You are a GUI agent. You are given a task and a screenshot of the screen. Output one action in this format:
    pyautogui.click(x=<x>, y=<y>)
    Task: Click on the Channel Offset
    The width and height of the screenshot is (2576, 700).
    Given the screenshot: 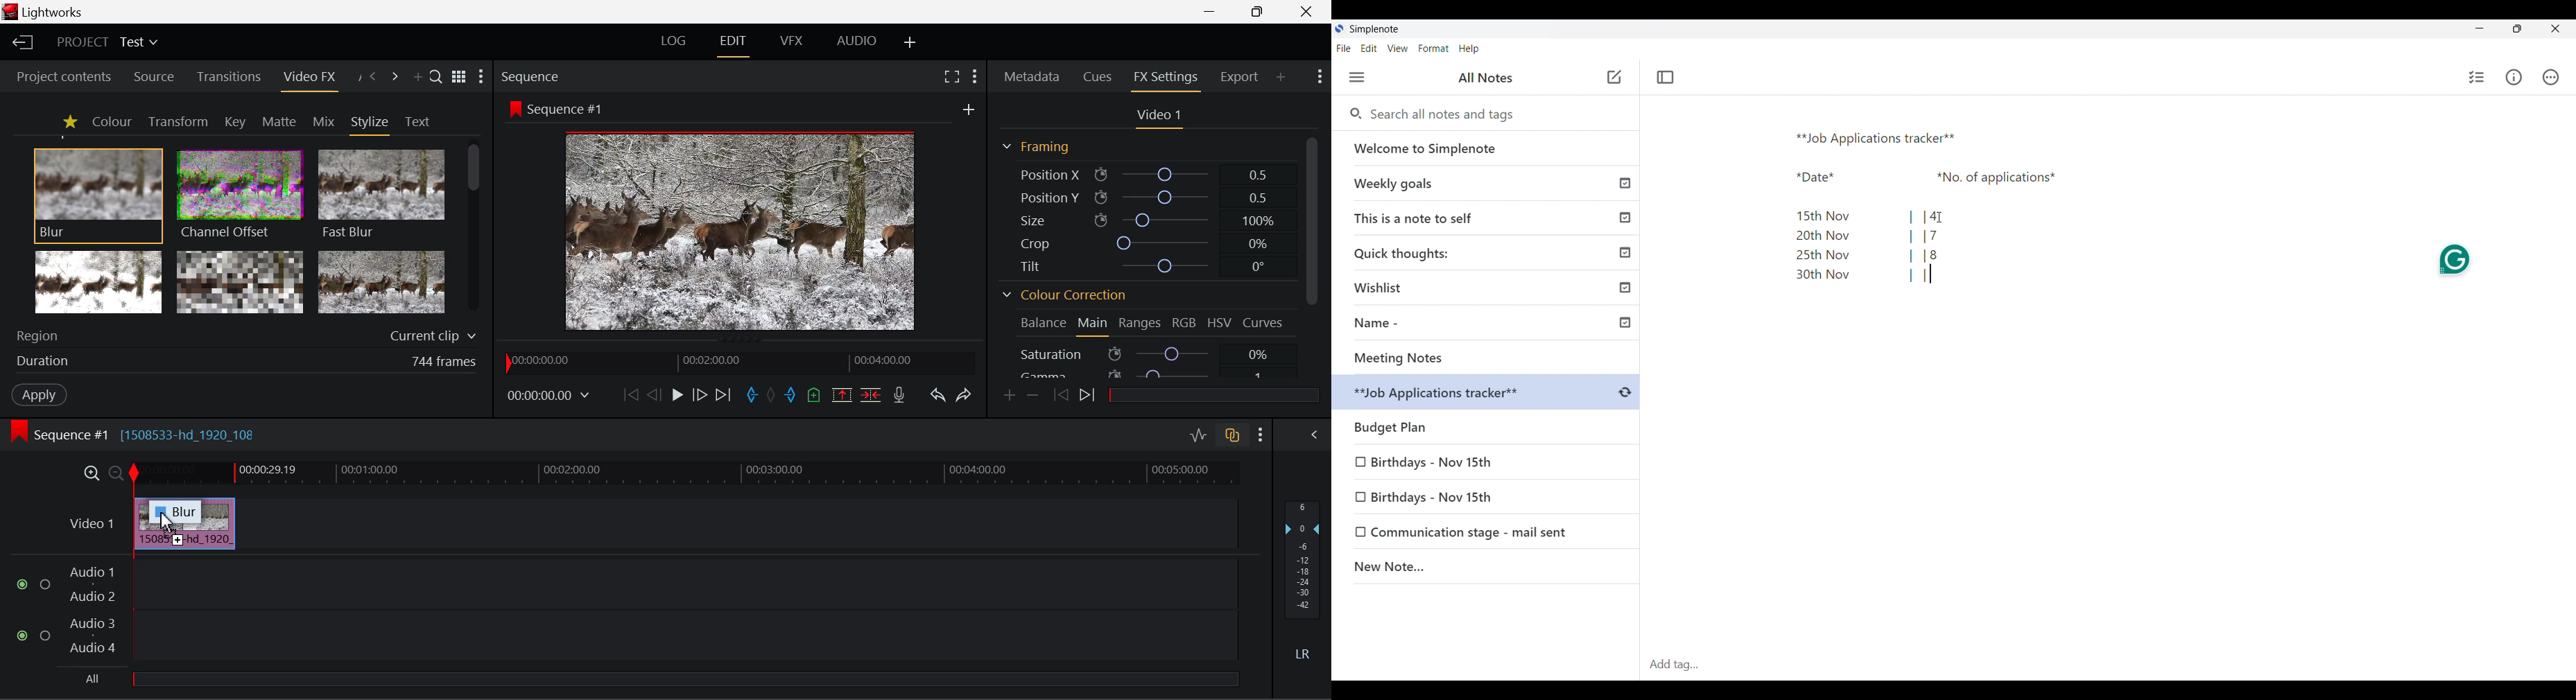 What is the action you would take?
    pyautogui.click(x=236, y=193)
    